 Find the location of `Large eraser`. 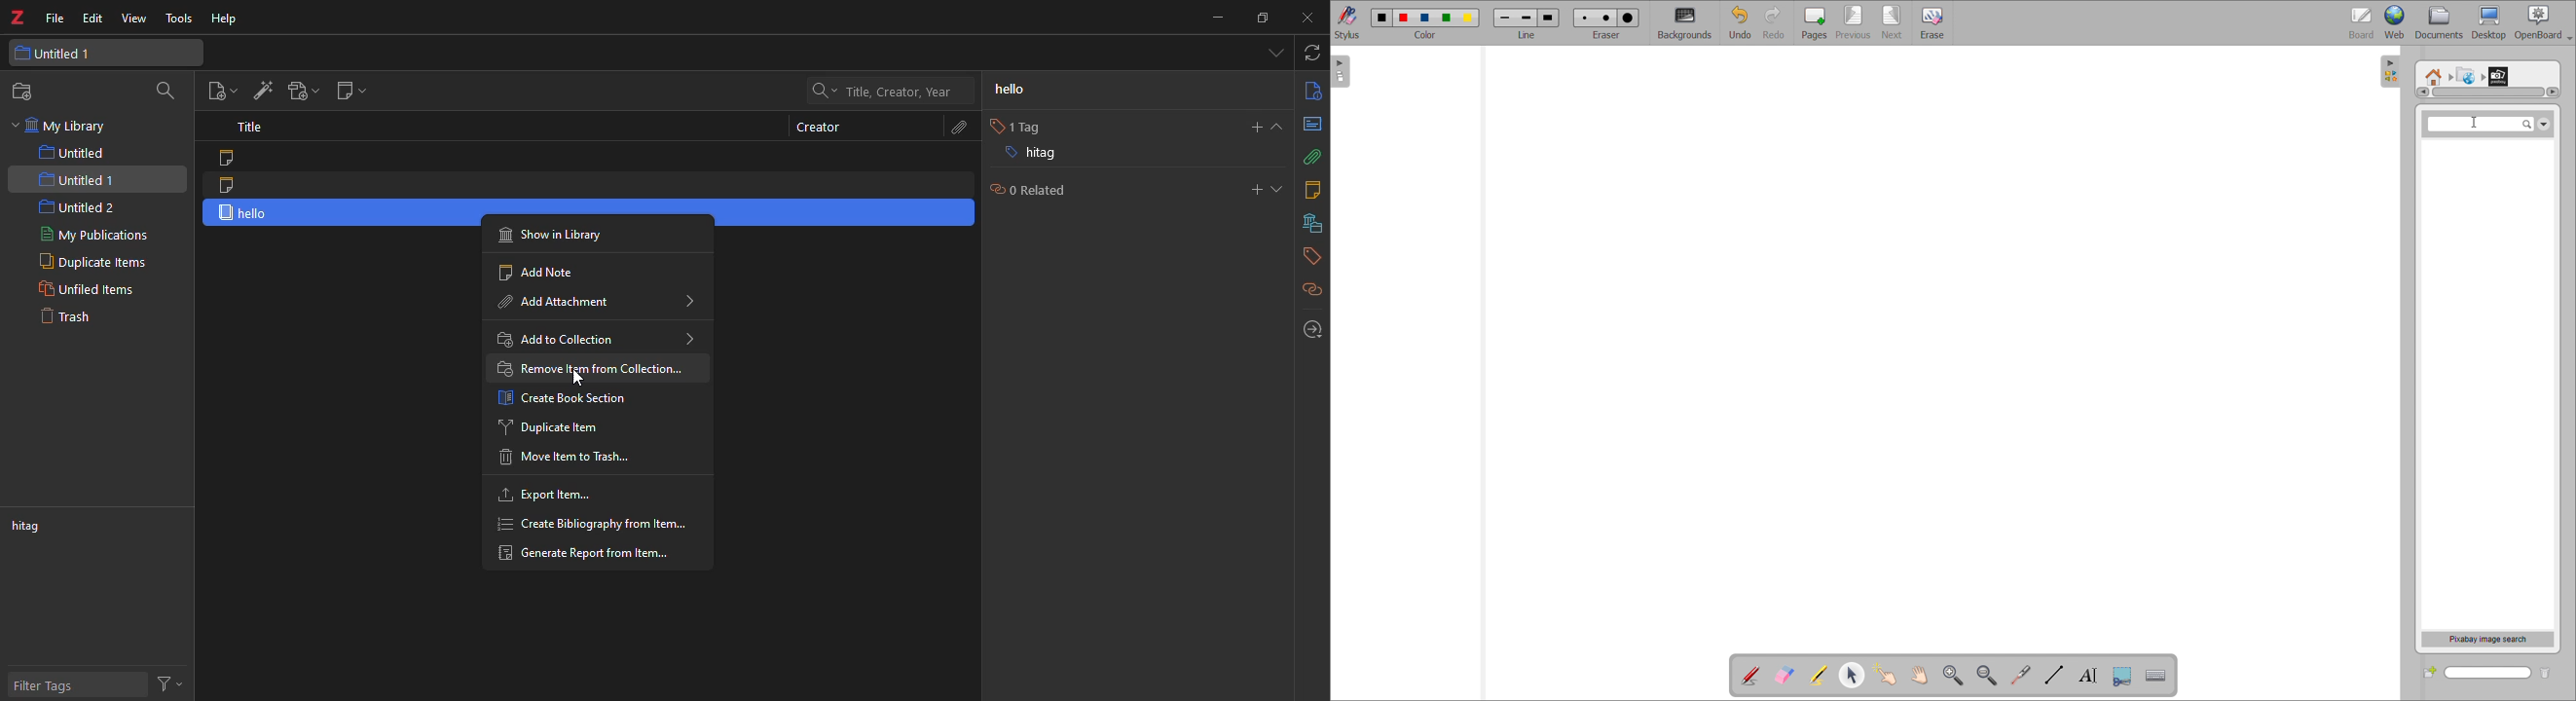

Large eraser is located at coordinates (1630, 16).